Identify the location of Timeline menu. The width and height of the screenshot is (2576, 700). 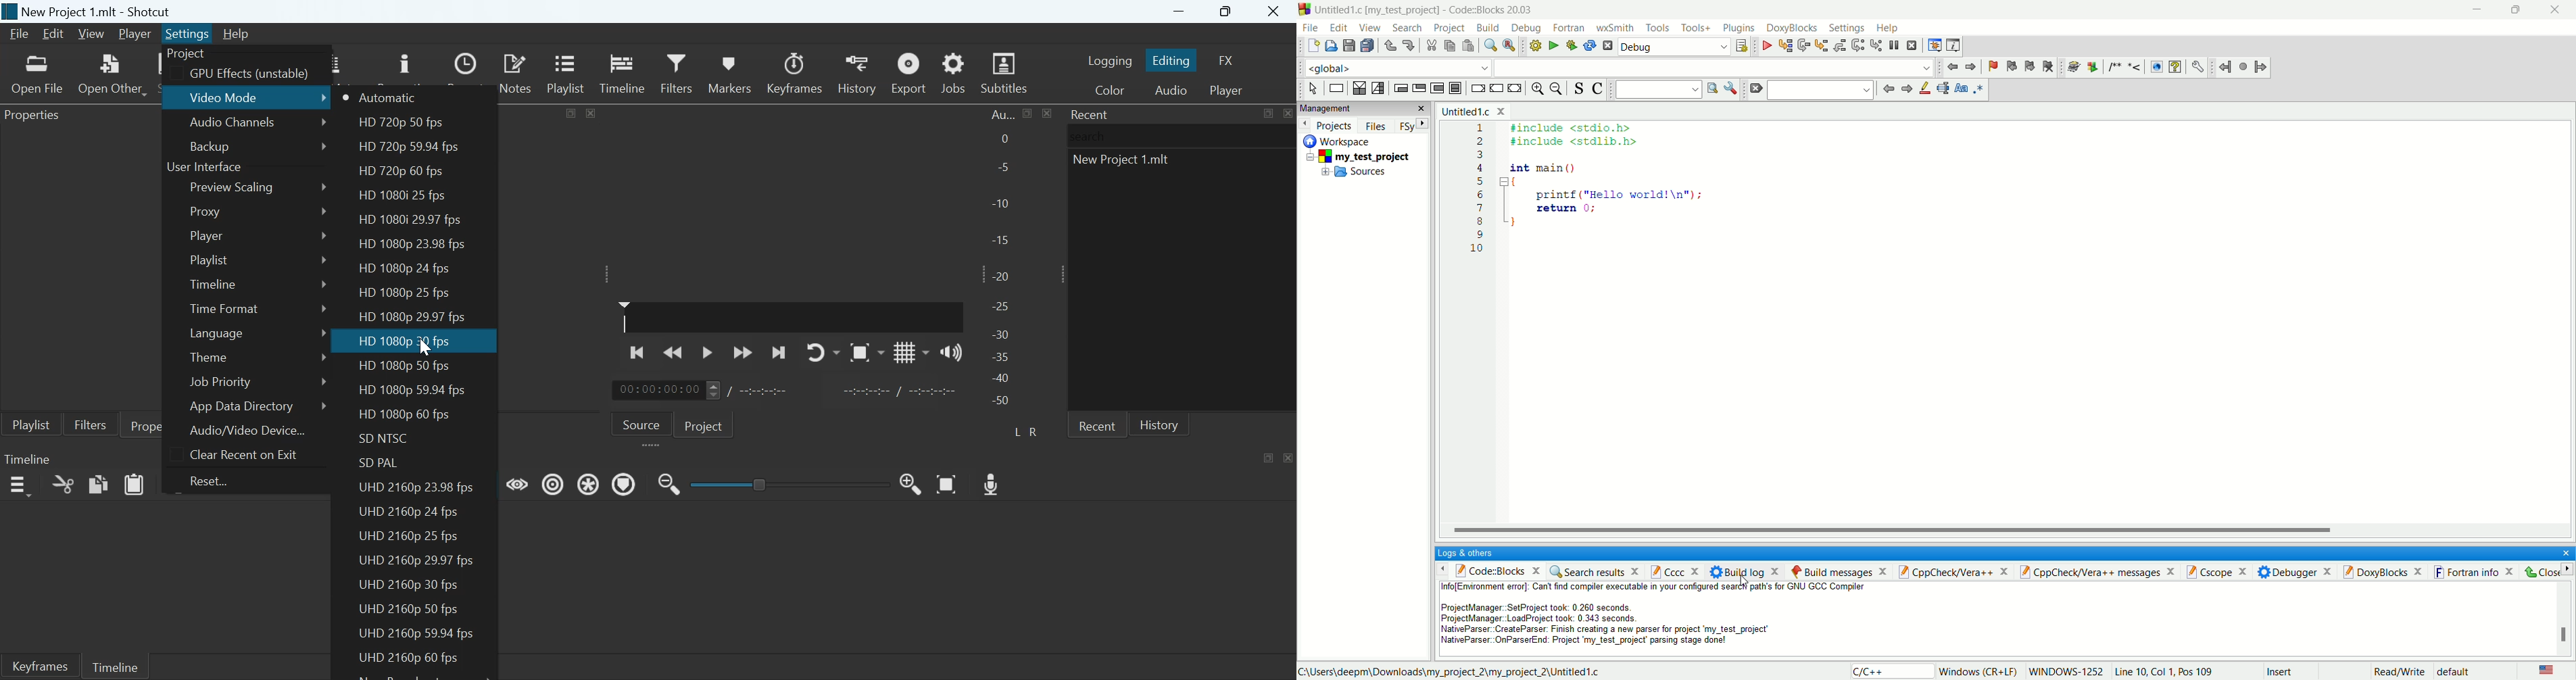
(19, 486).